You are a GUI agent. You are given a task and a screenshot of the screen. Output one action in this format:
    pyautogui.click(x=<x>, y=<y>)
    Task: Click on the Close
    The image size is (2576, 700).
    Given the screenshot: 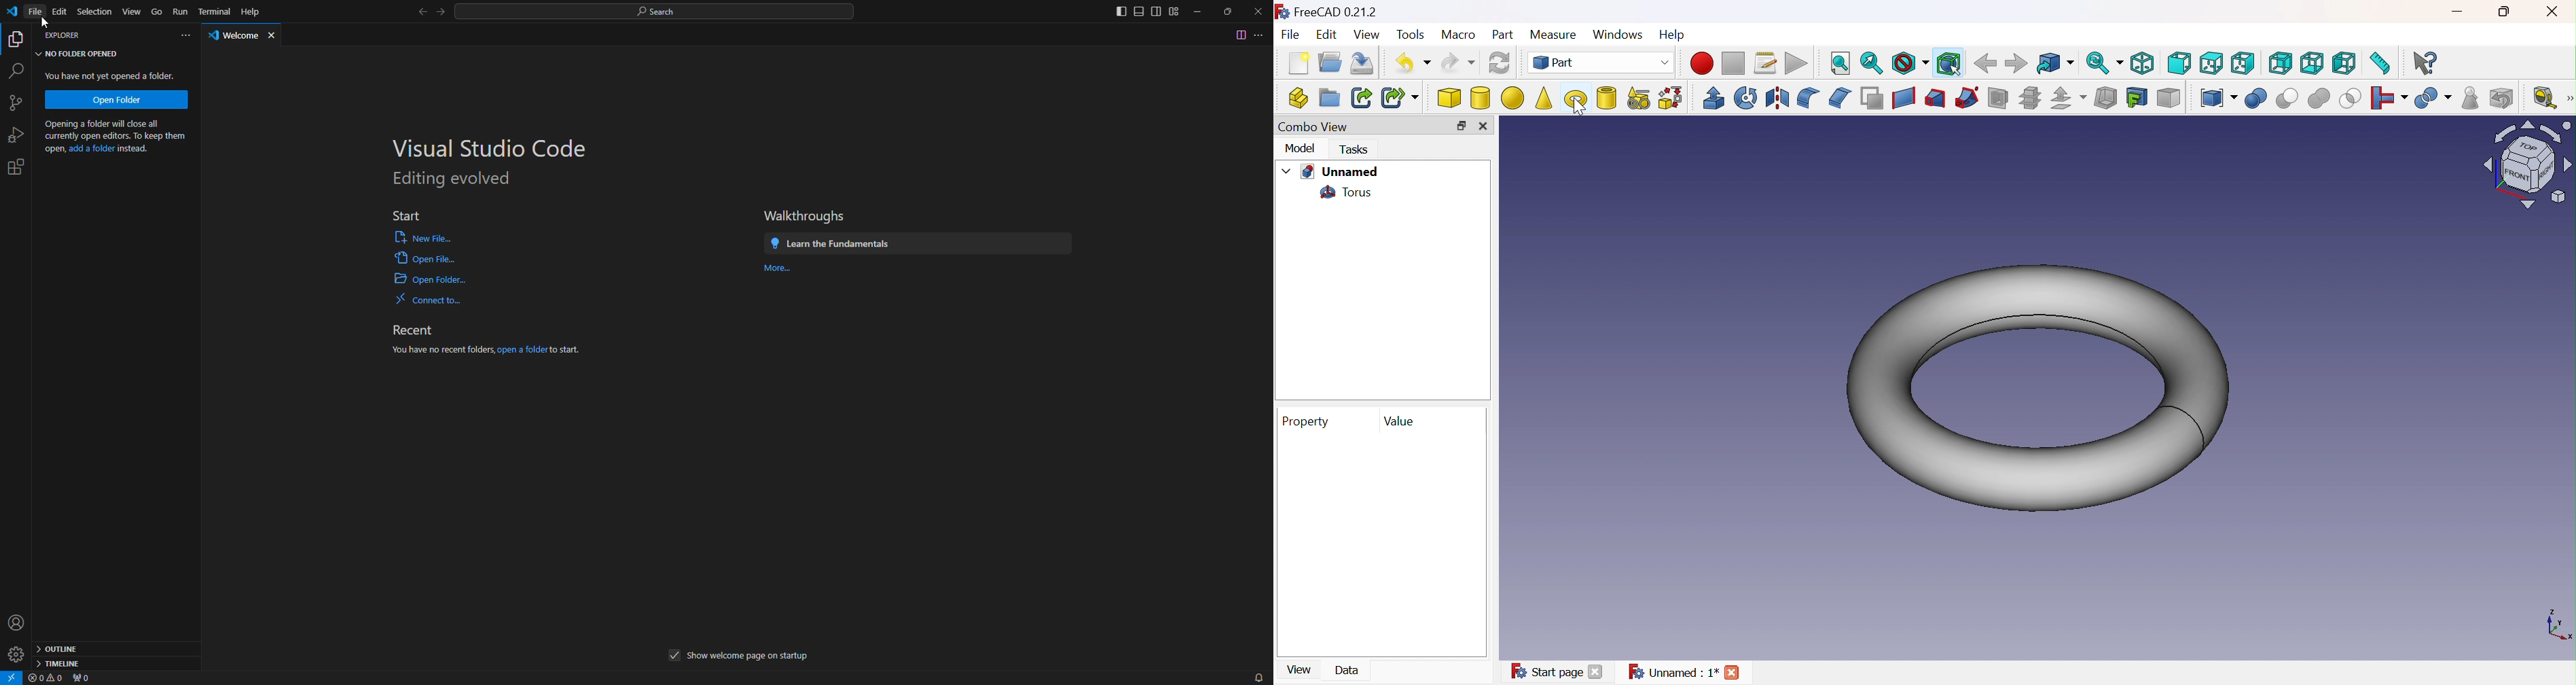 What is the action you would take?
    pyautogui.click(x=2558, y=12)
    